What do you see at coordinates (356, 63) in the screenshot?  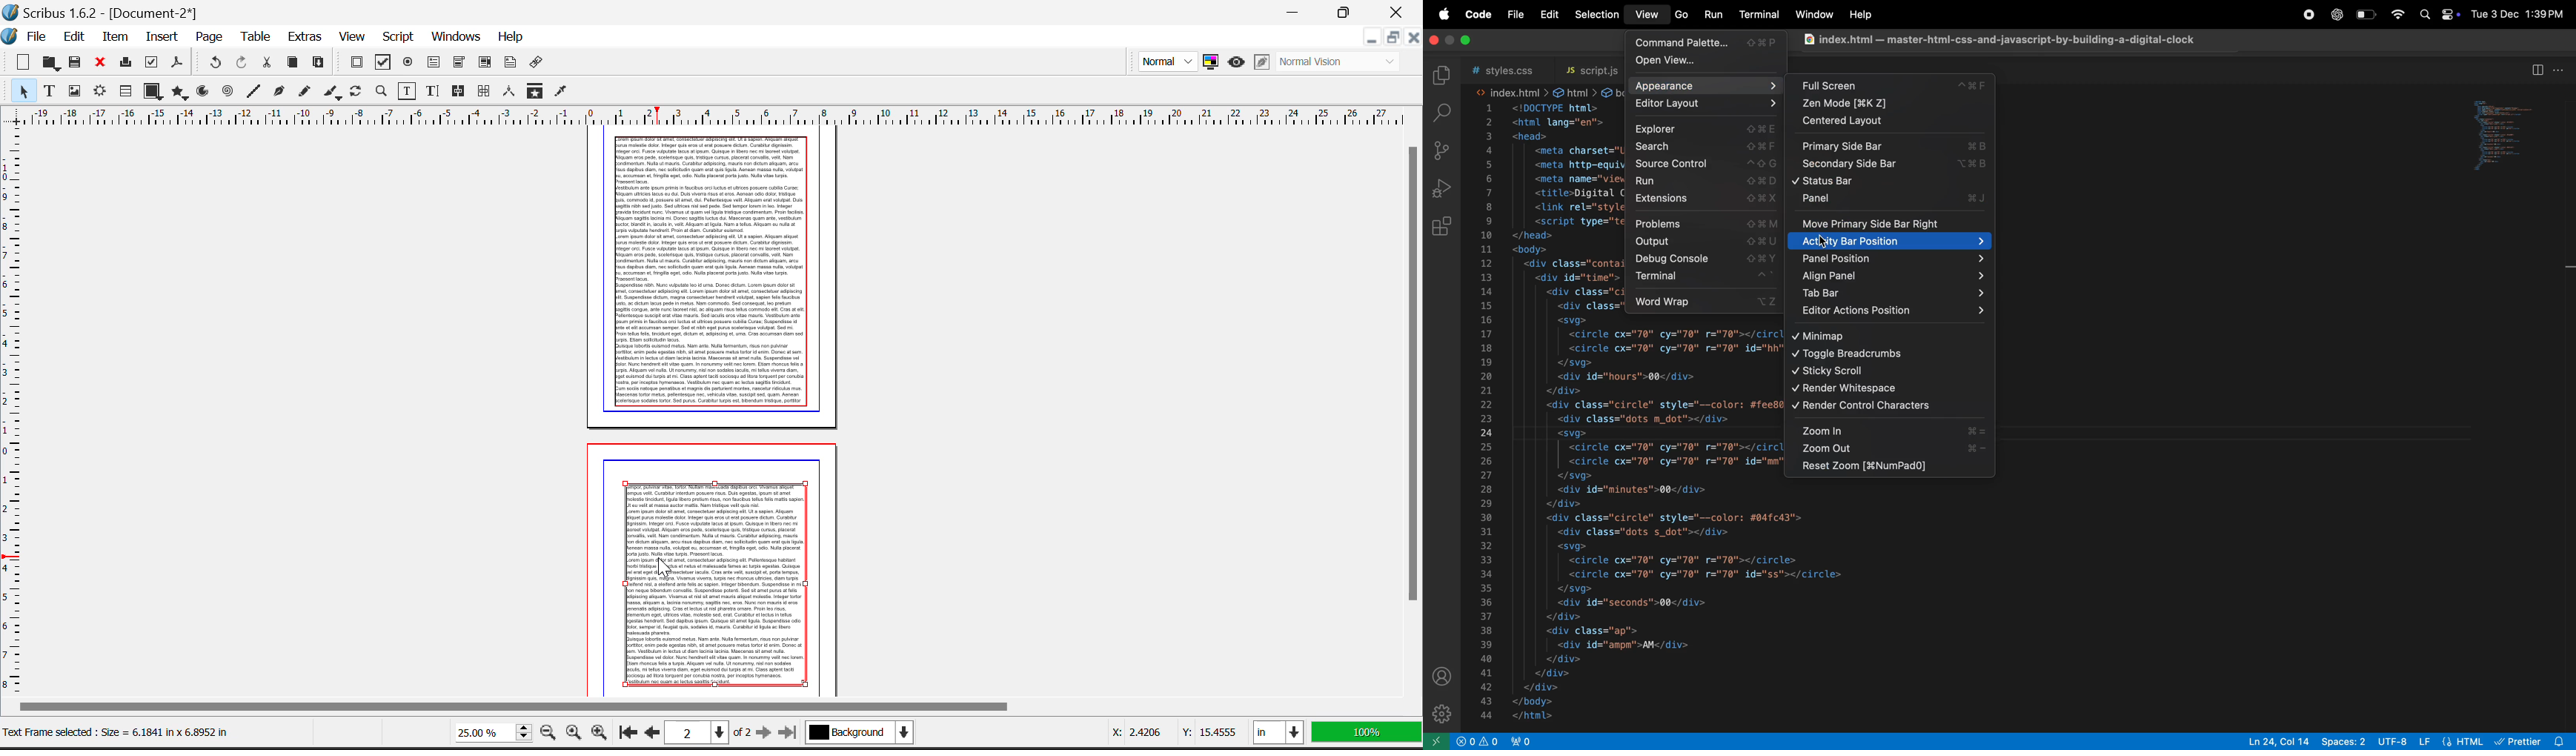 I see `PDF Checkbox` at bounding box center [356, 63].